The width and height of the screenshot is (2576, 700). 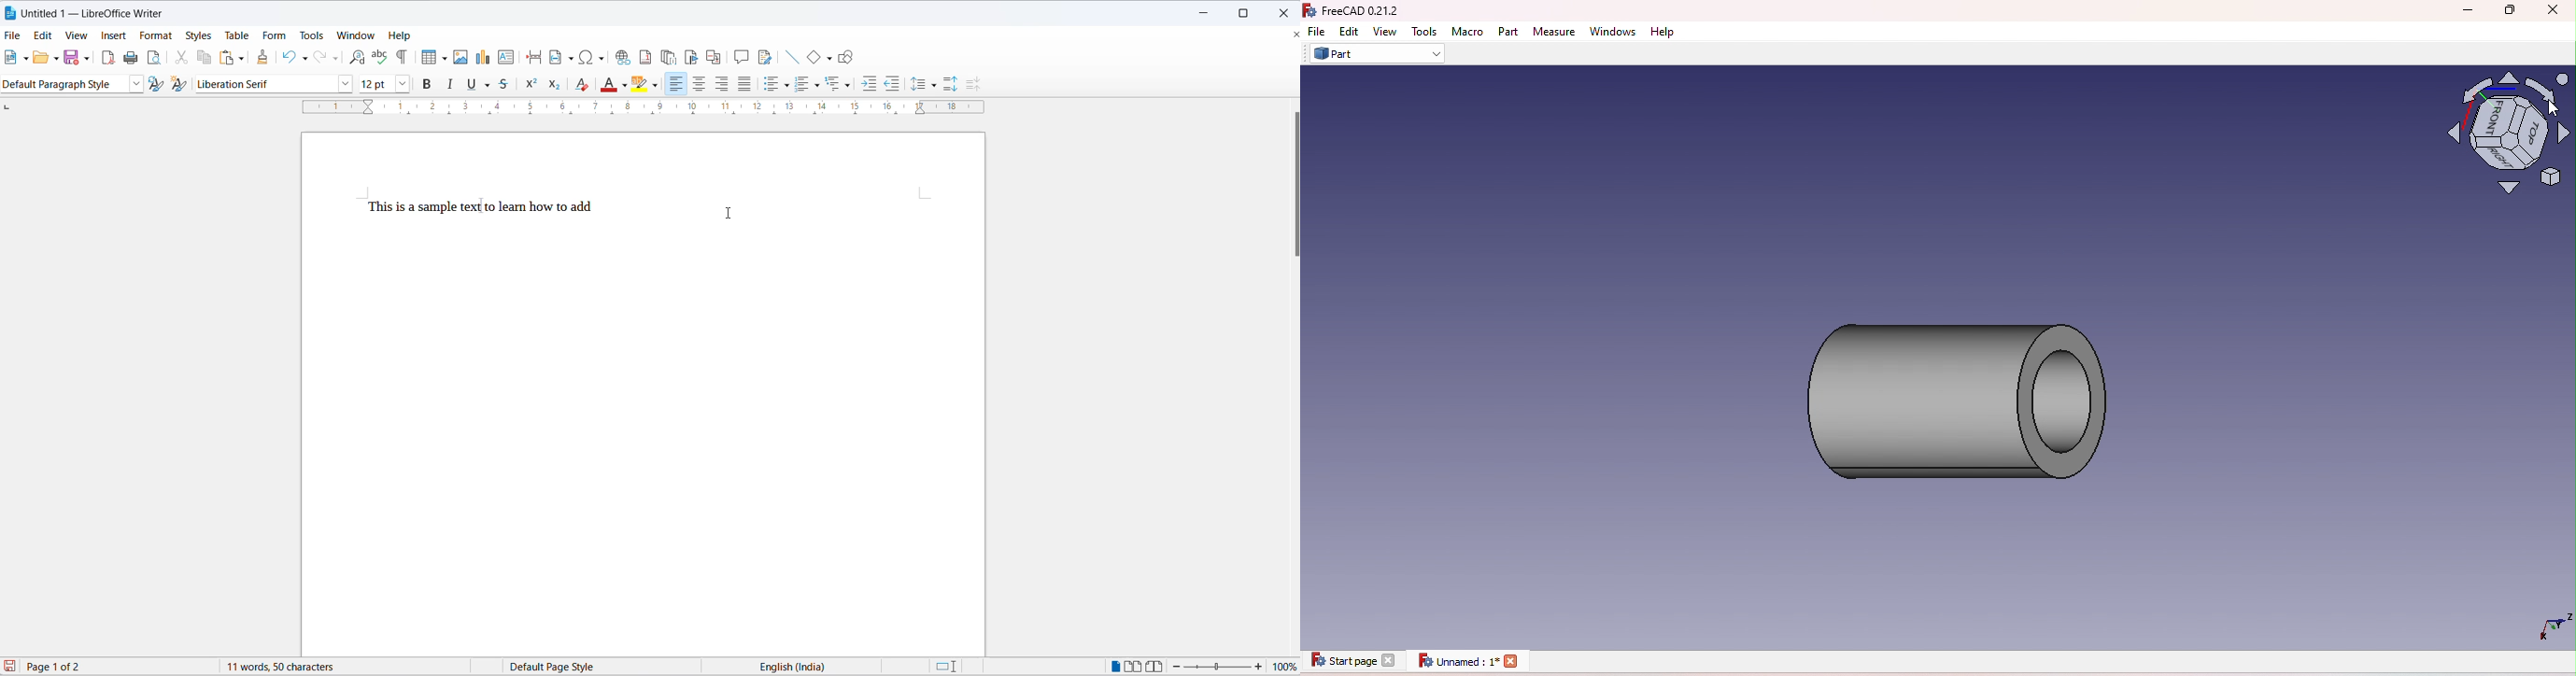 What do you see at coordinates (1556, 33) in the screenshot?
I see `Measure` at bounding box center [1556, 33].